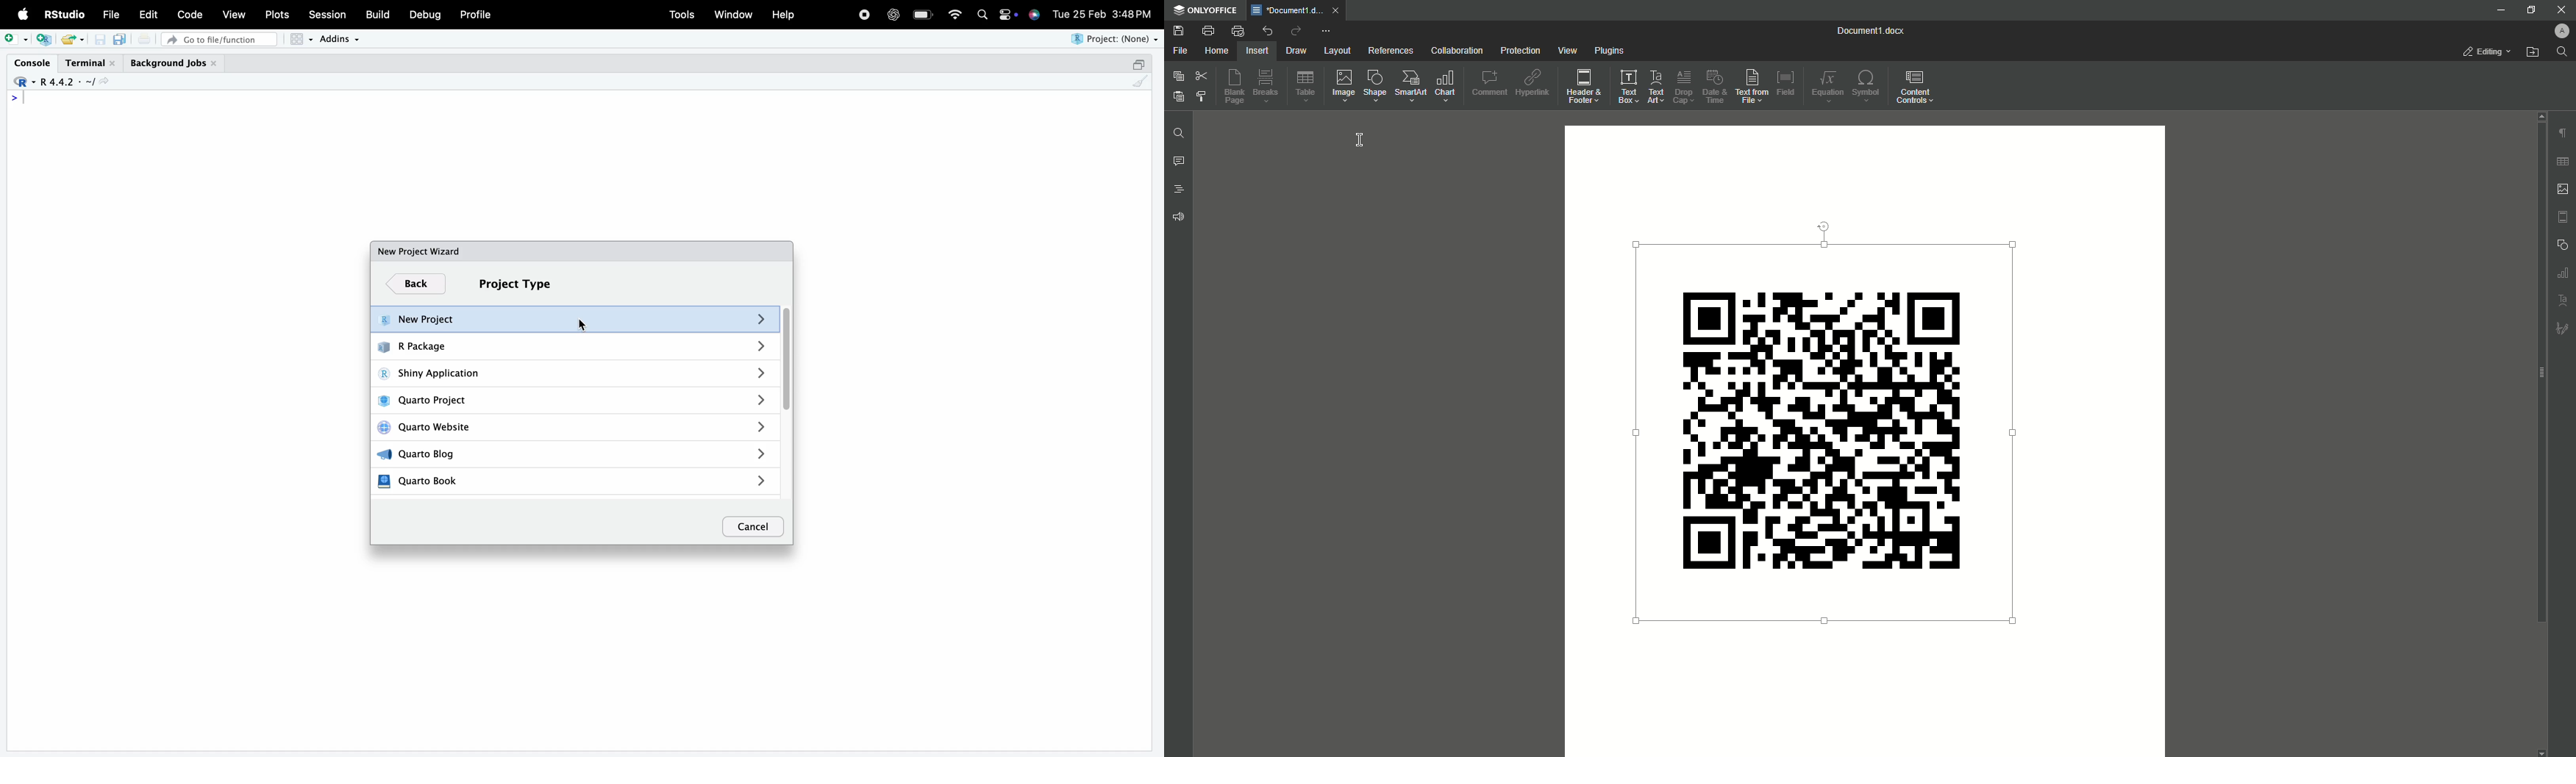 This screenshot has width=2576, height=784. Describe the element at coordinates (1202, 96) in the screenshot. I see `Choose Styling` at that location.